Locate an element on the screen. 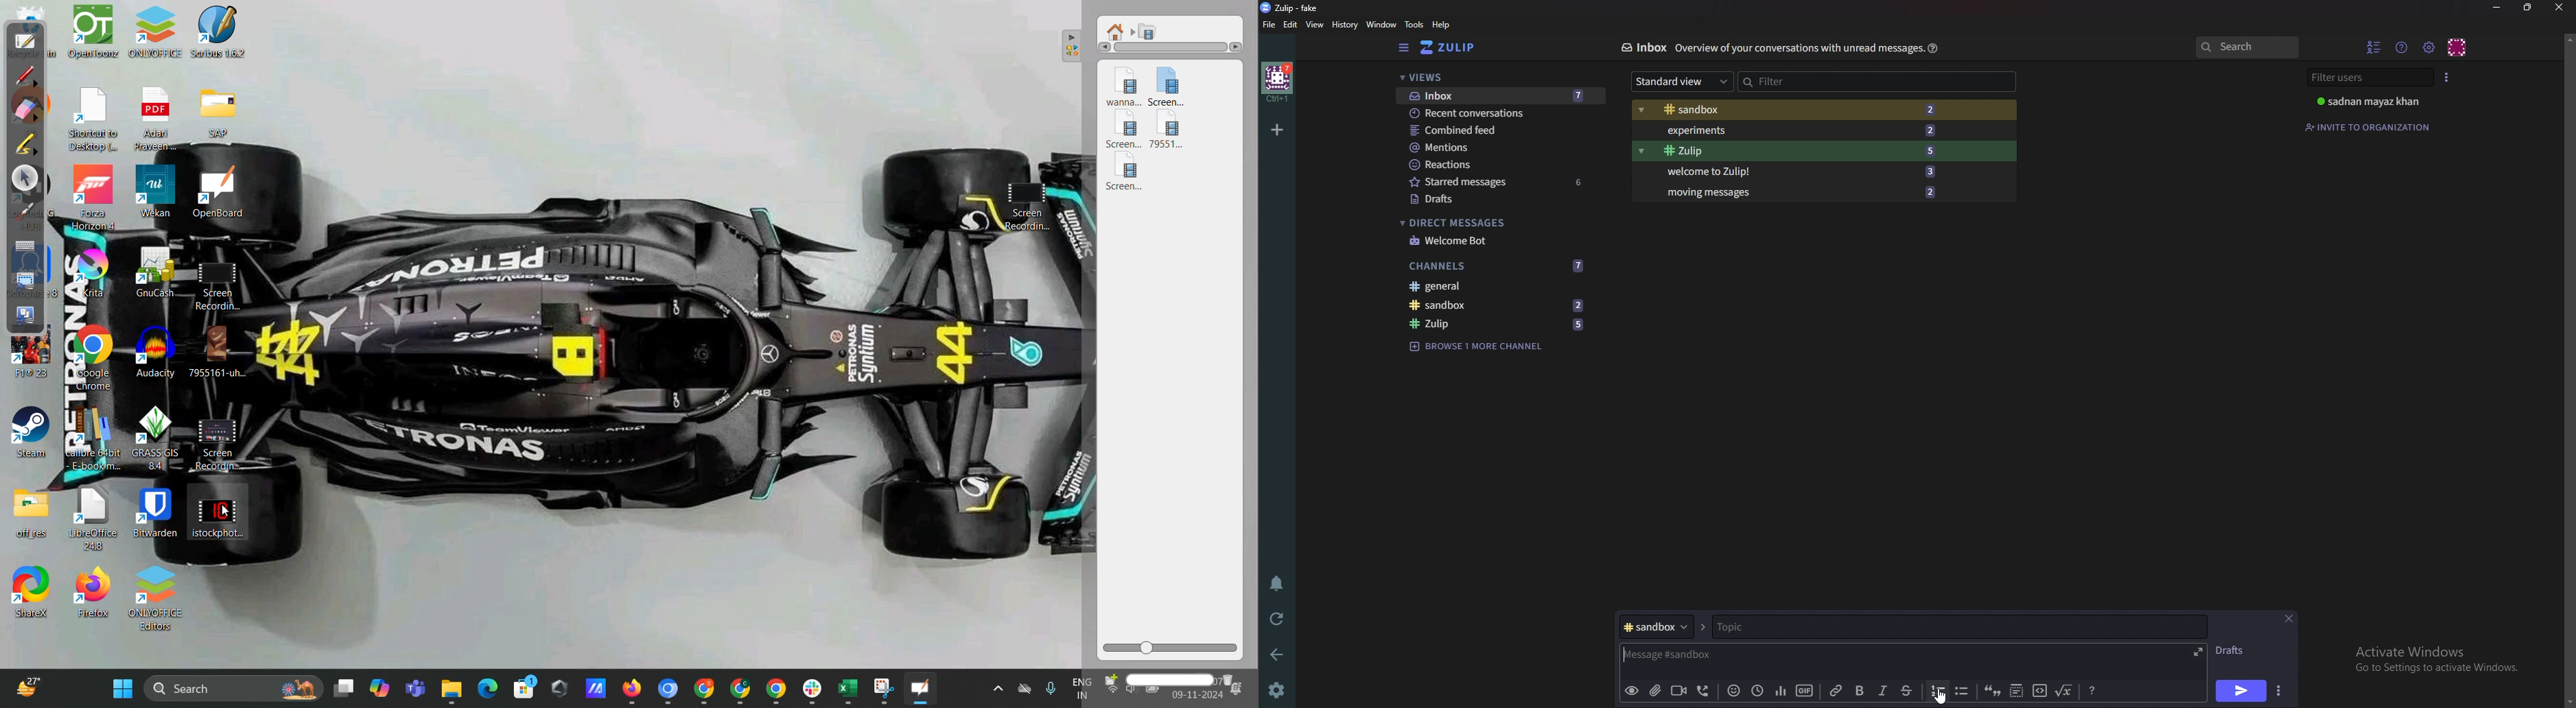 This screenshot has width=2576, height=728. back is located at coordinates (1280, 652).